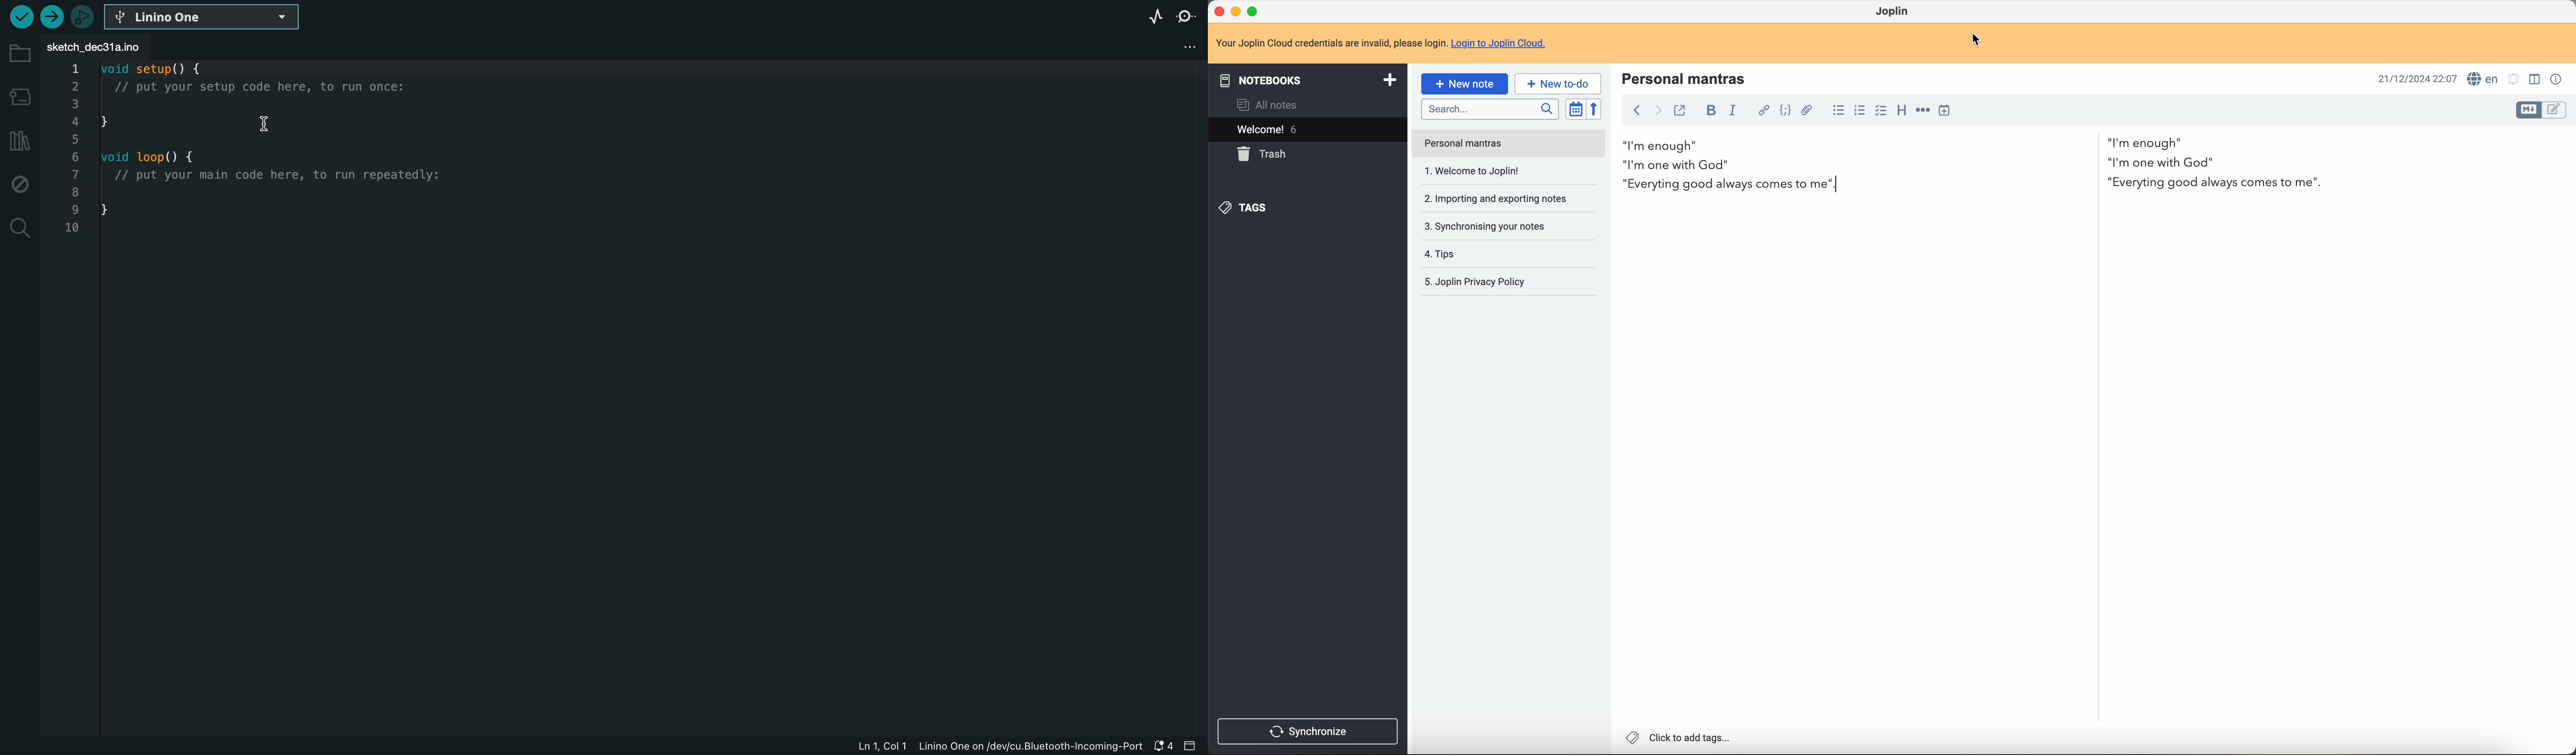 The height and width of the screenshot is (756, 2576). What do you see at coordinates (1474, 282) in the screenshot?
I see `Joplin privacy p olicy` at bounding box center [1474, 282].